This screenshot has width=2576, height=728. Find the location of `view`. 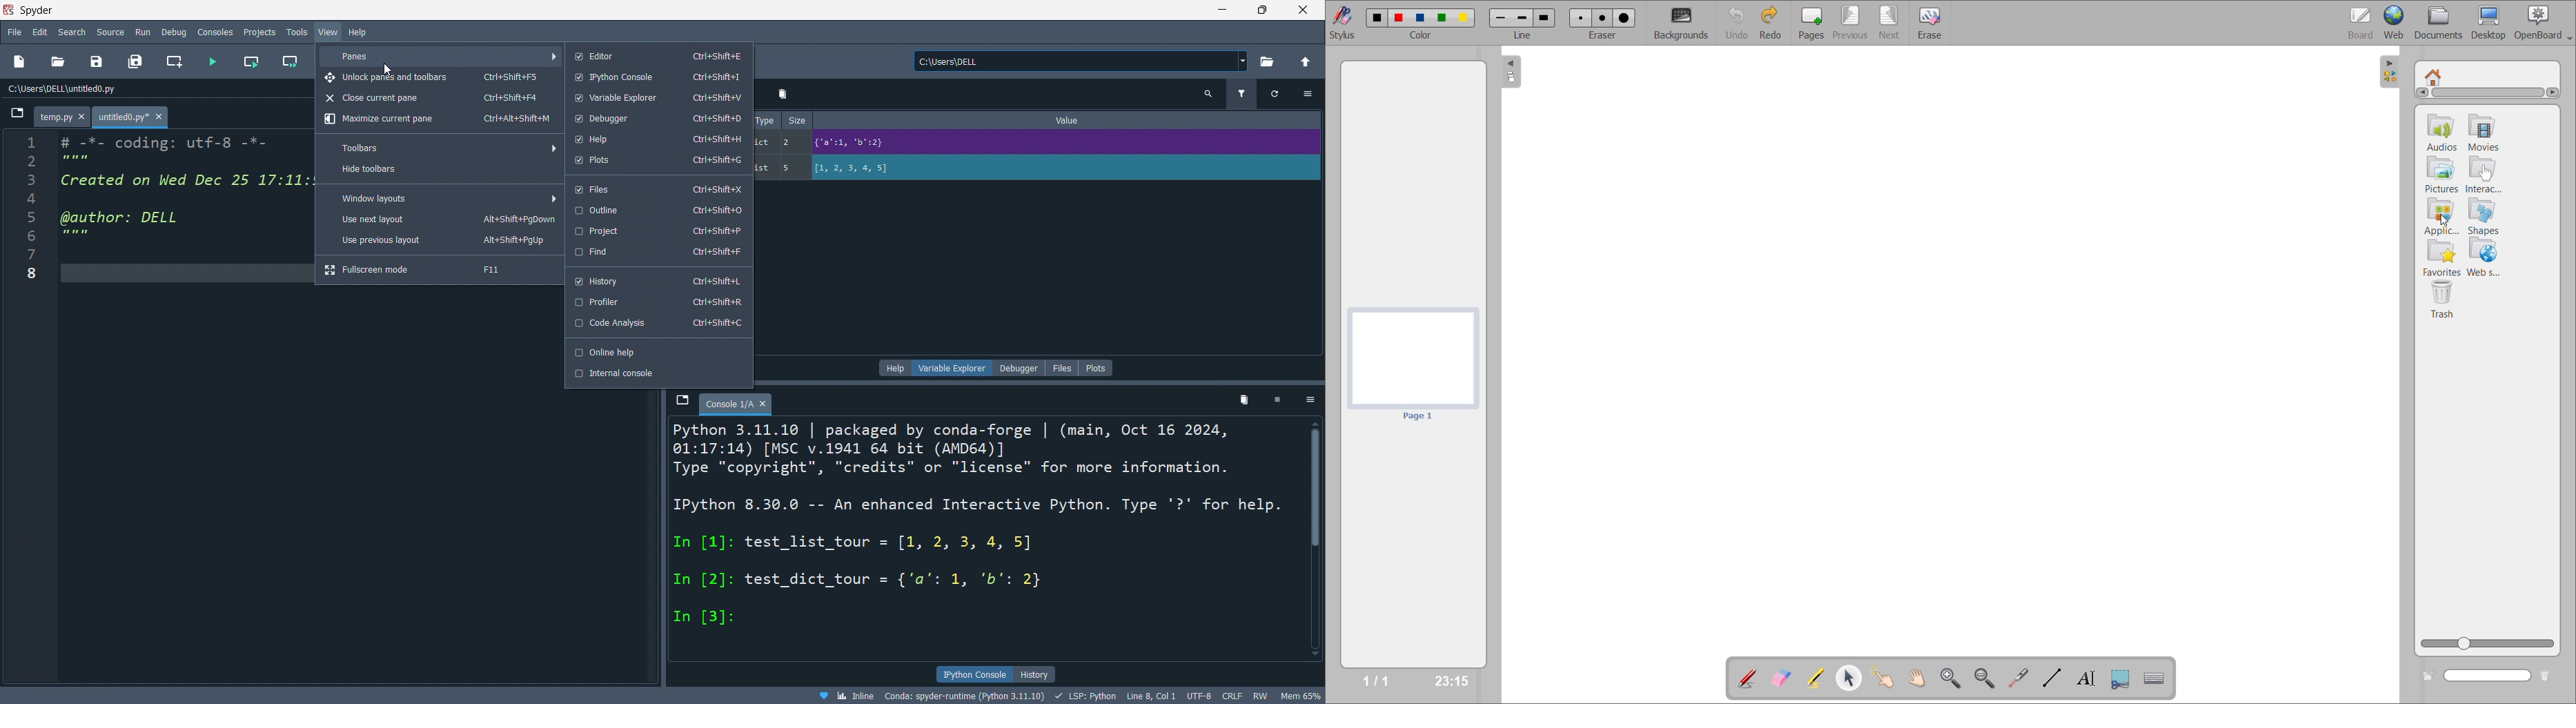

view is located at coordinates (329, 30).